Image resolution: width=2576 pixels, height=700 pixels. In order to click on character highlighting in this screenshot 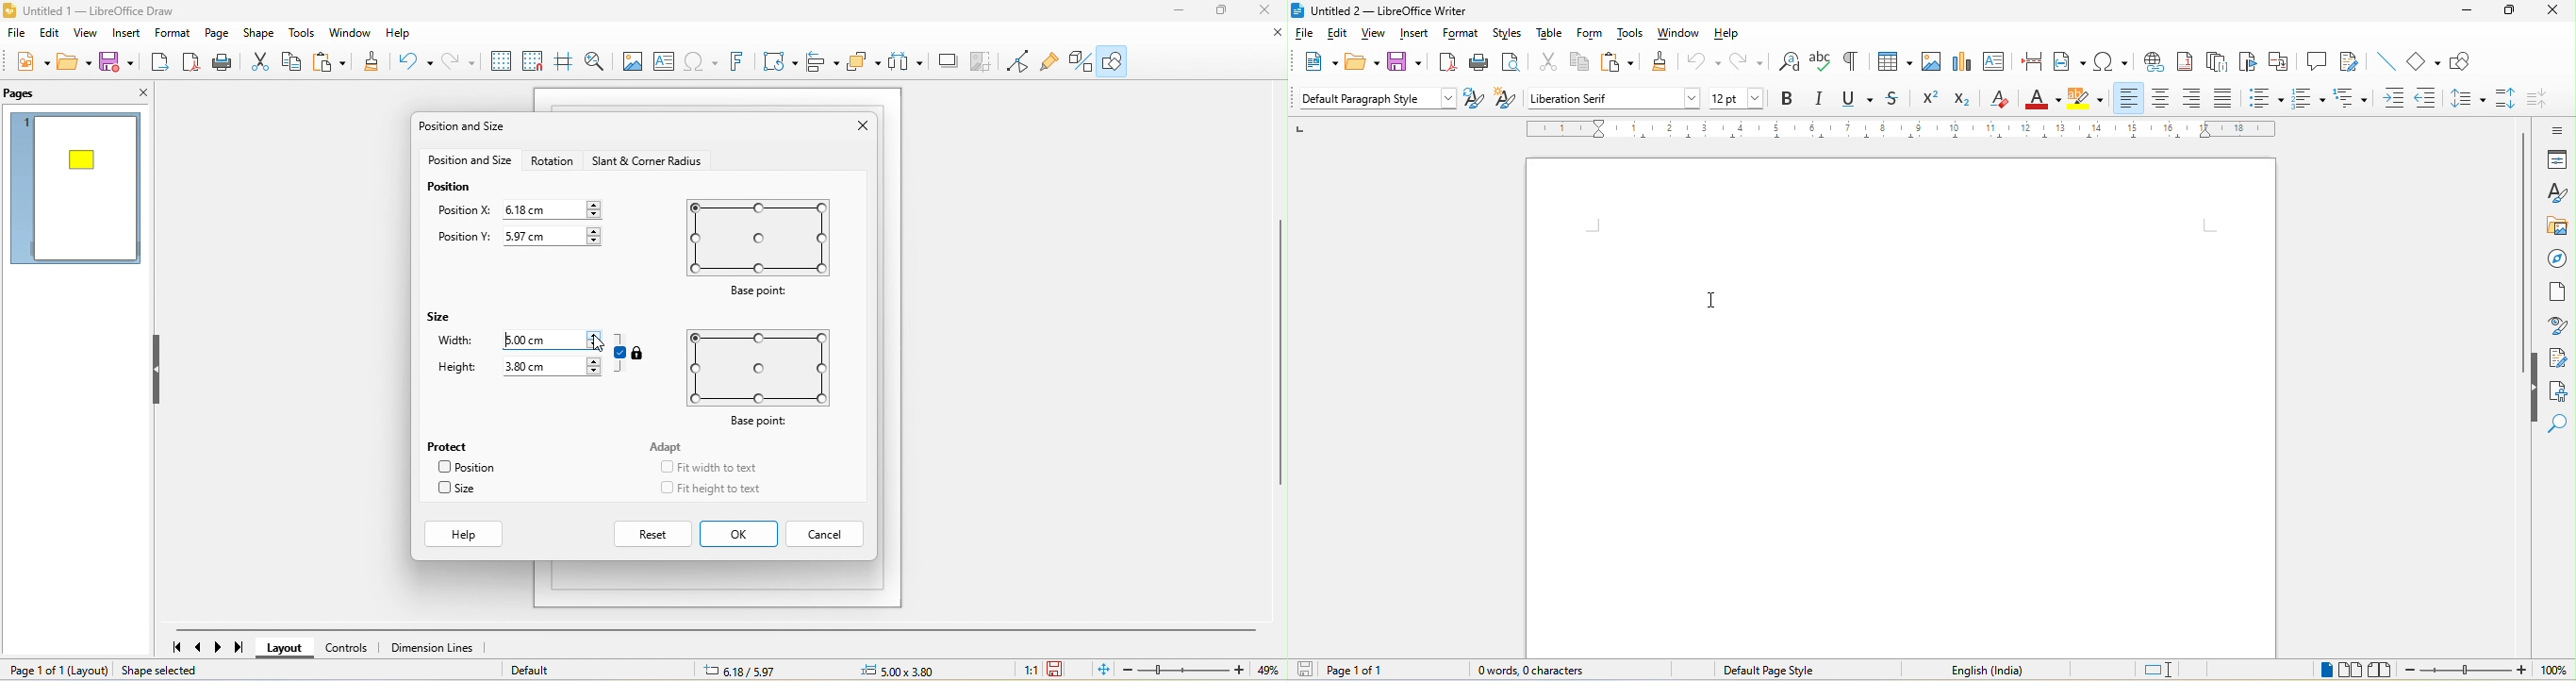, I will do `click(2087, 101)`.